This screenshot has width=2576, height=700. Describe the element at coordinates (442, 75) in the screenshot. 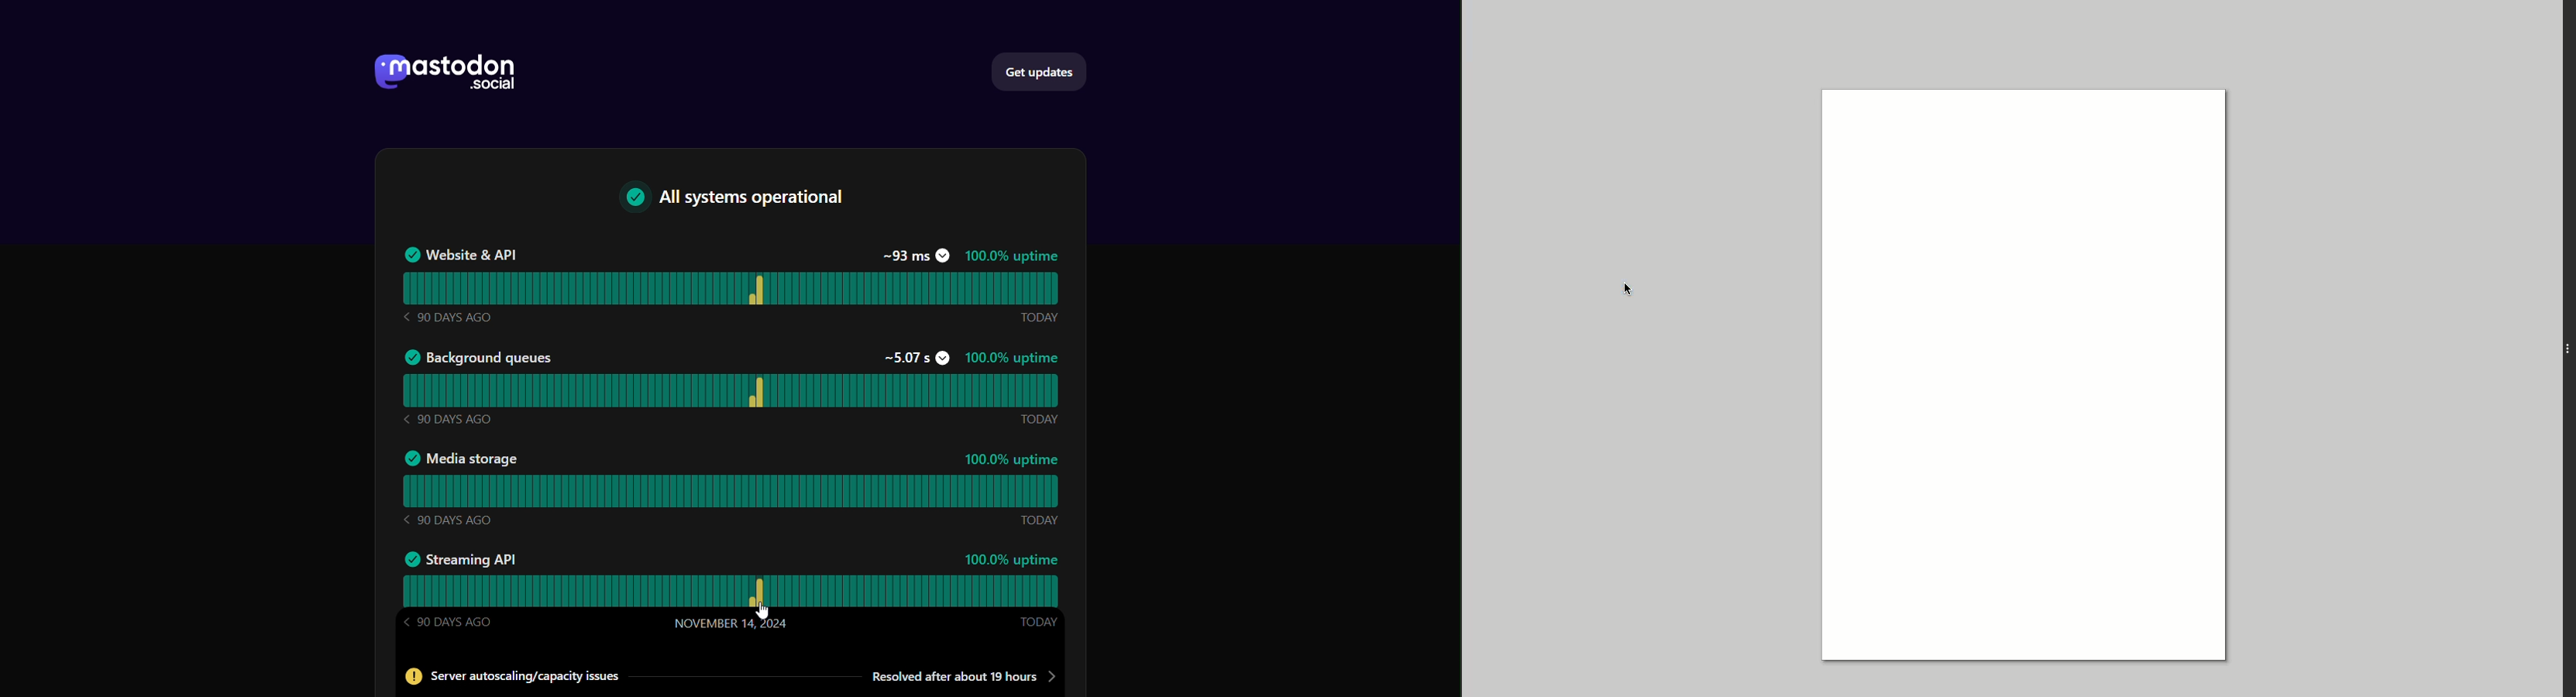

I see `logo` at that location.